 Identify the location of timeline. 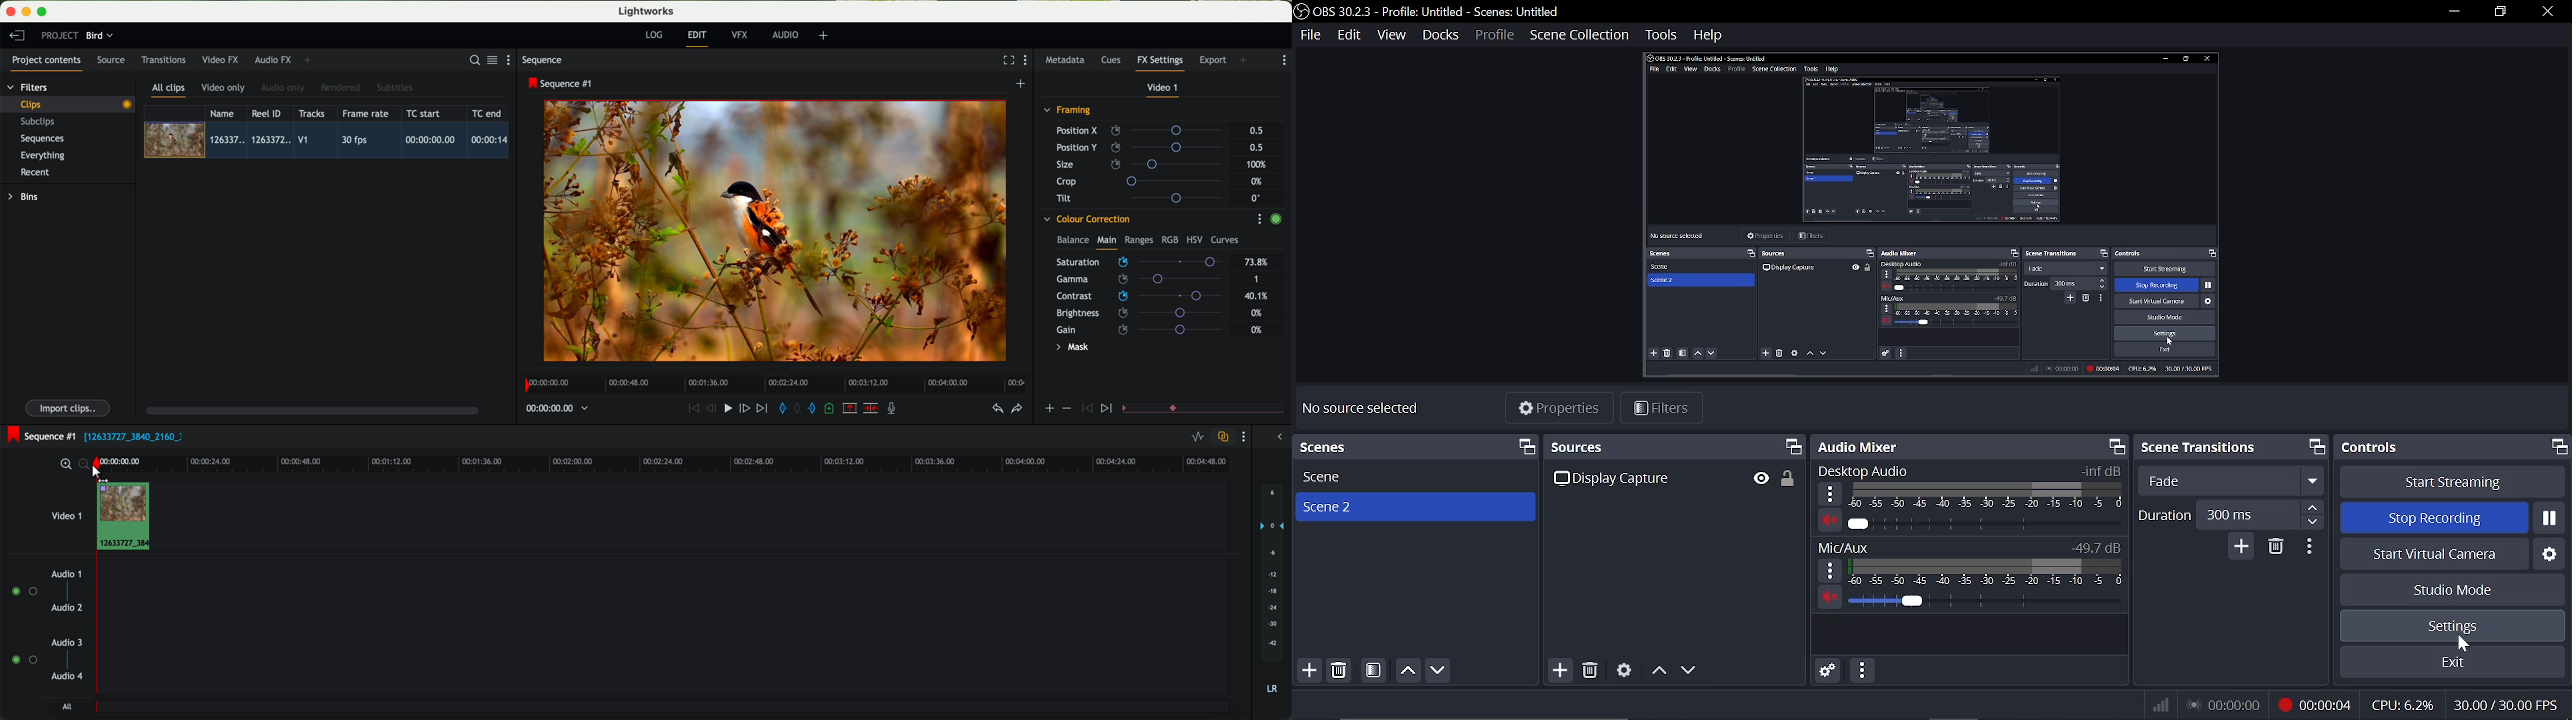
(772, 382).